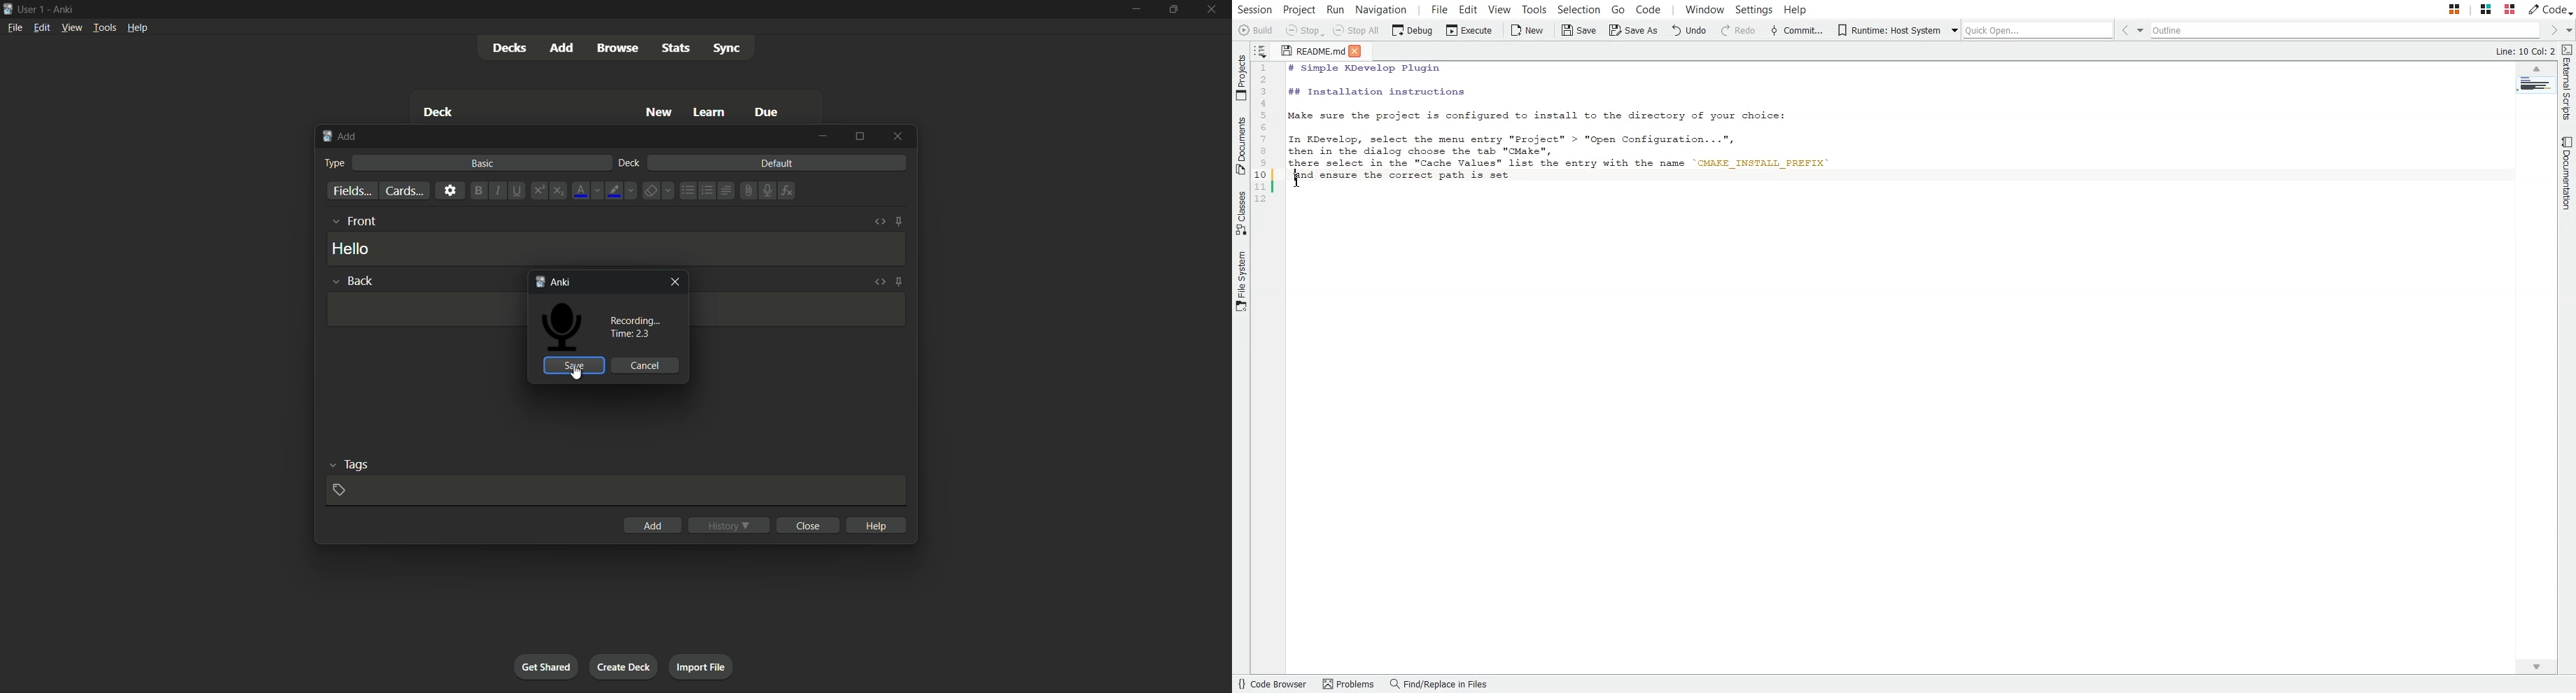 The width and height of the screenshot is (2576, 700). What do you see at coordinates (880, 221) in the screenshot?
I see `toggle html editor` at bounding box center [880, 221].